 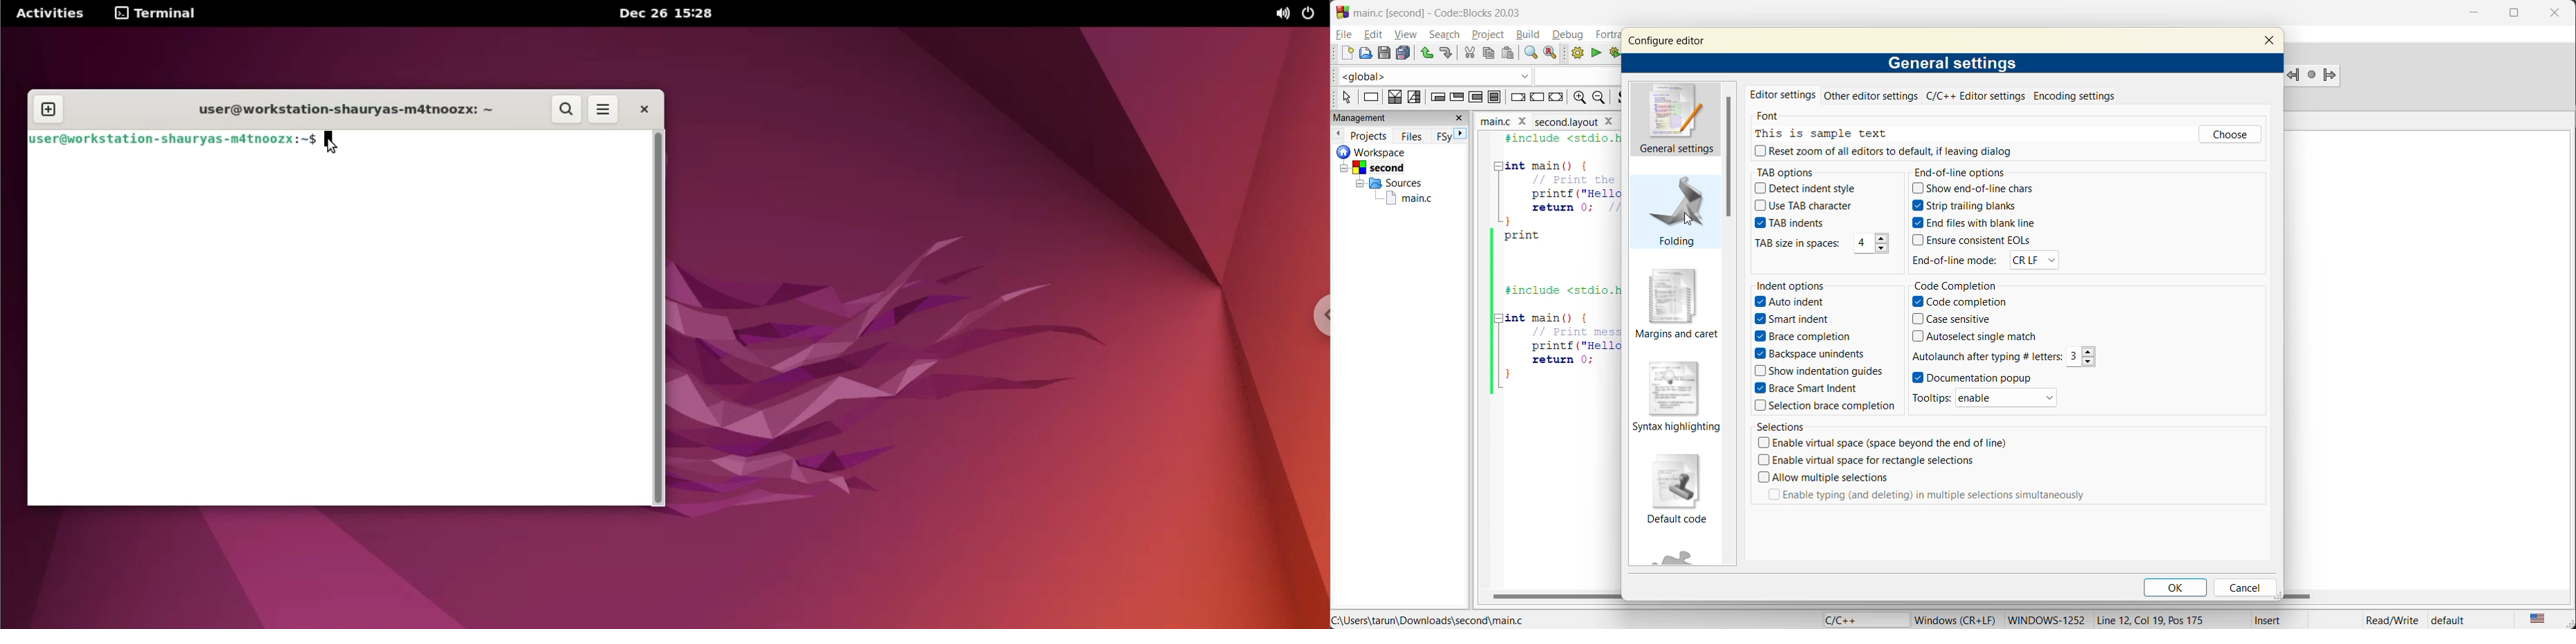 What do you see at coordinates (1964, 173) in the screenshot?
I see `end of line options` at bounding box center [1964, 173].